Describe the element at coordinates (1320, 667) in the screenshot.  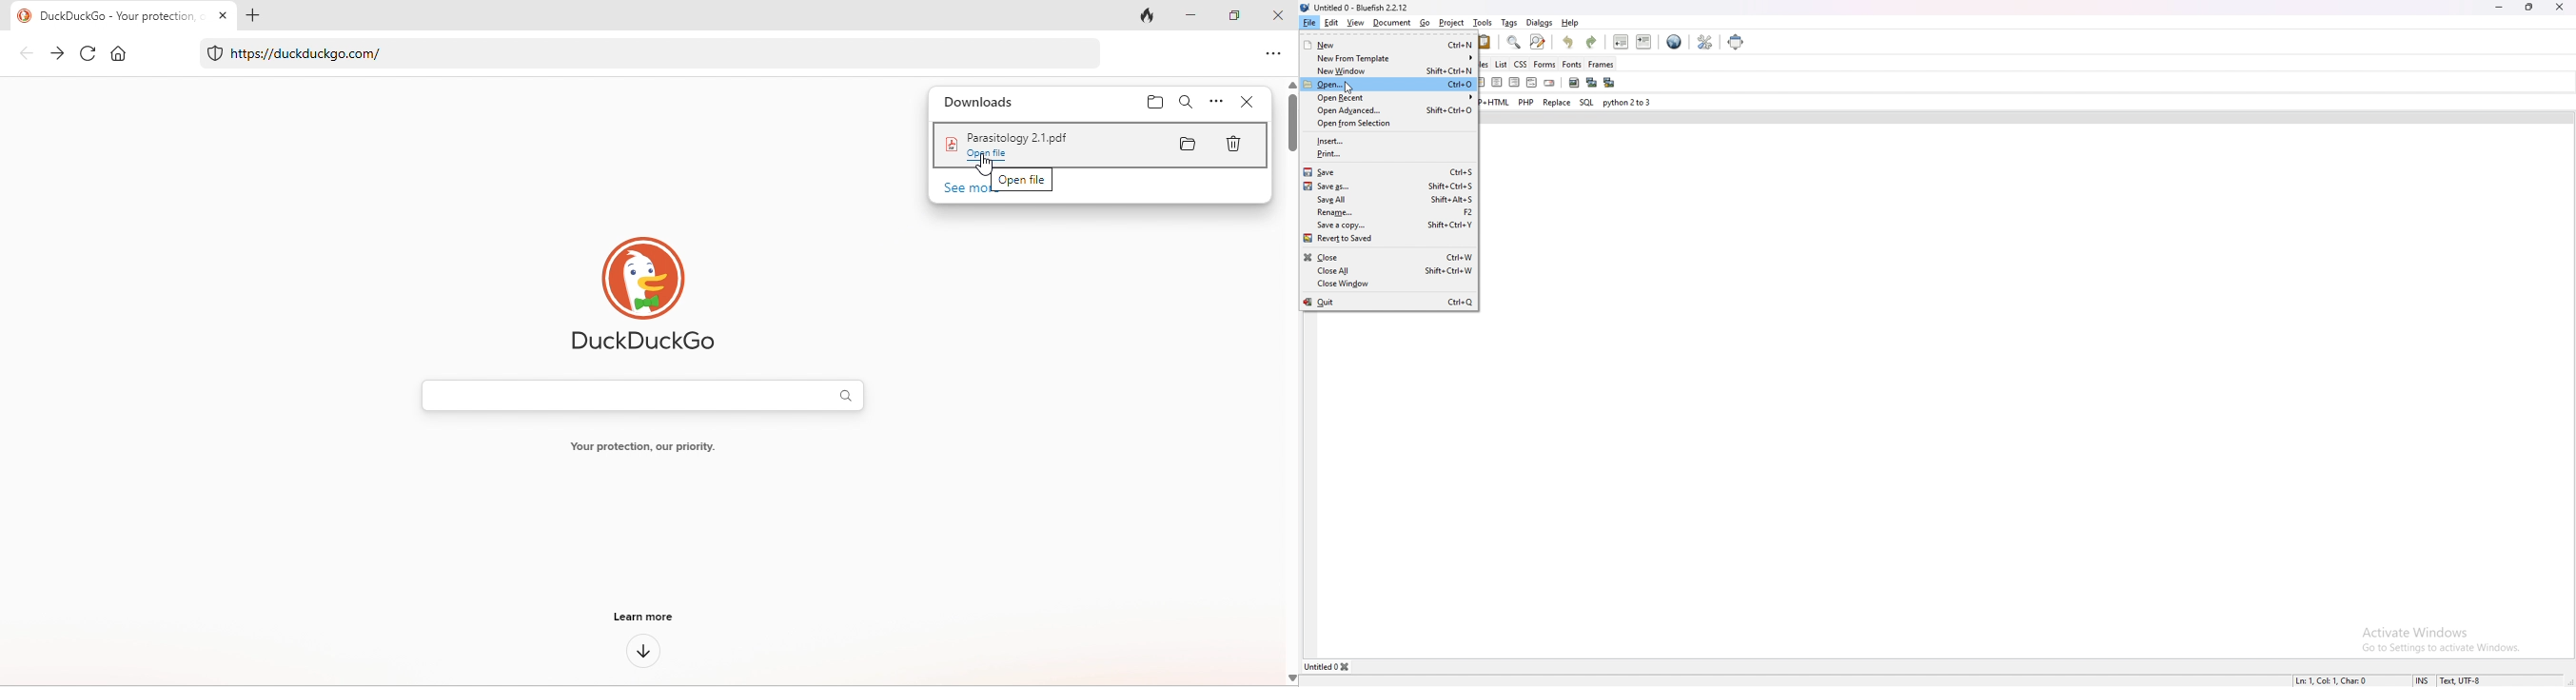
I see `Untitled 0` at that location.